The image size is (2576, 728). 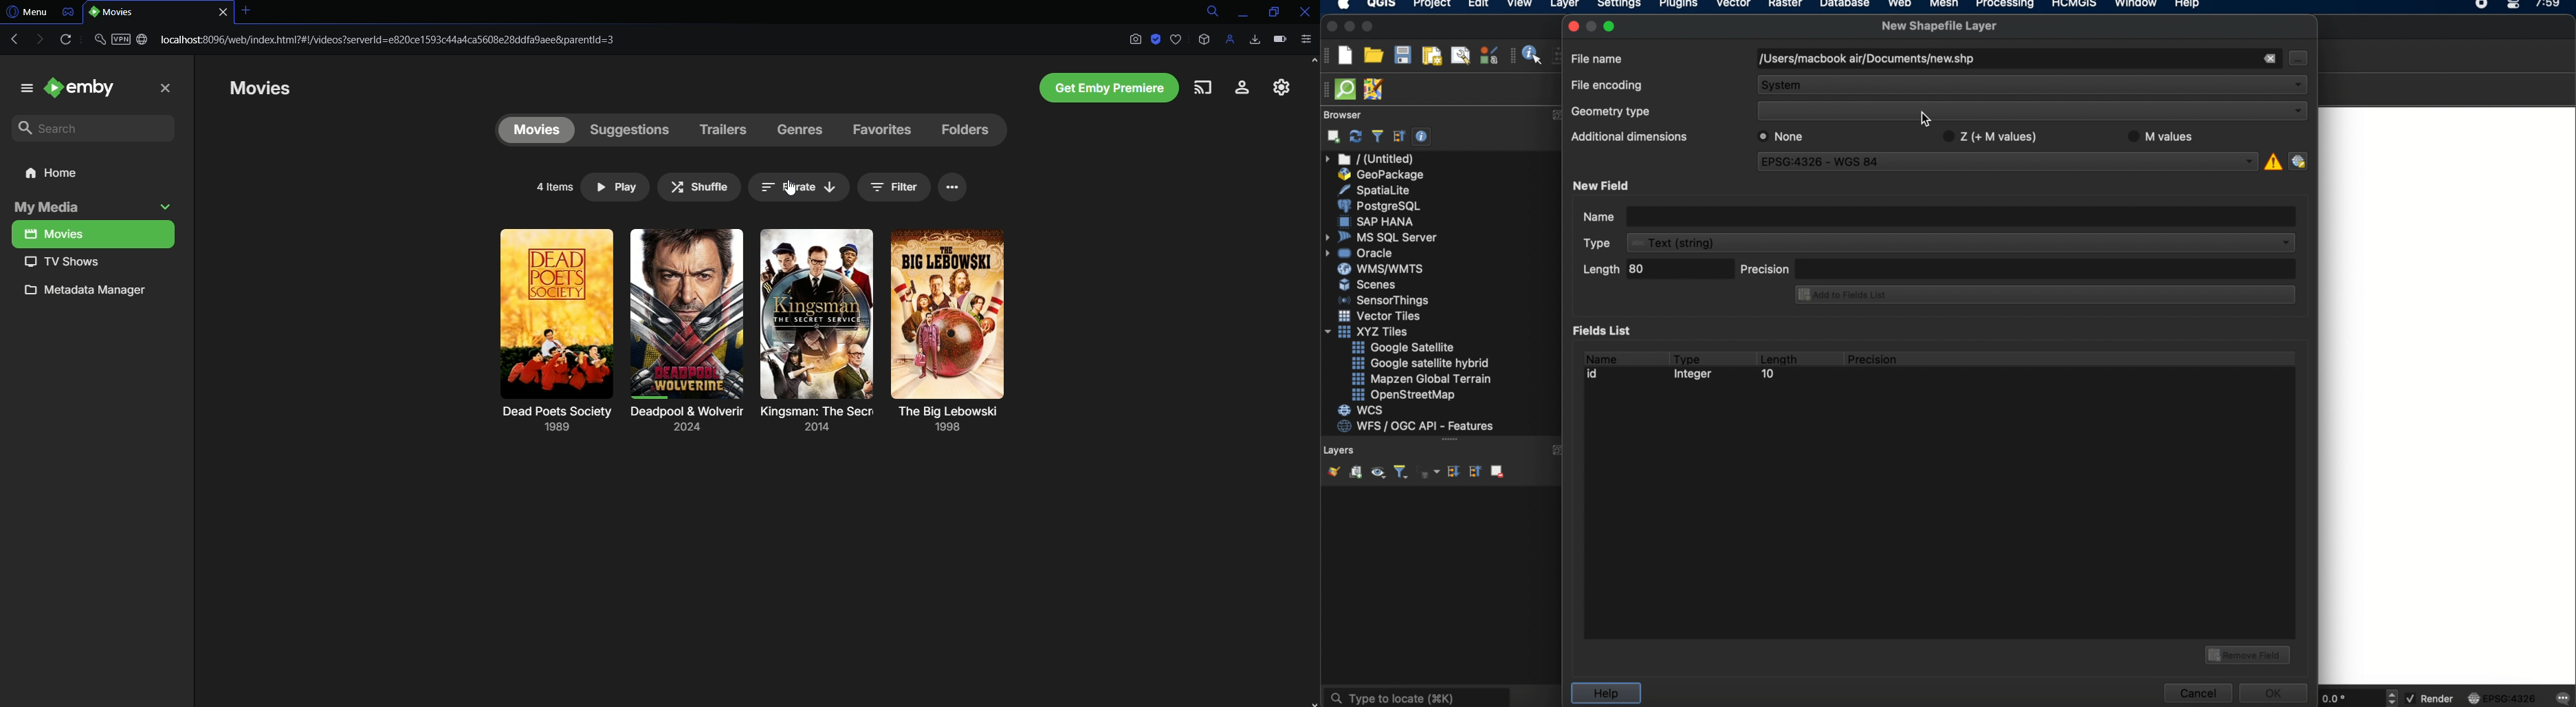 I want to click on toggle buttons, so click(x=2394, y=697).